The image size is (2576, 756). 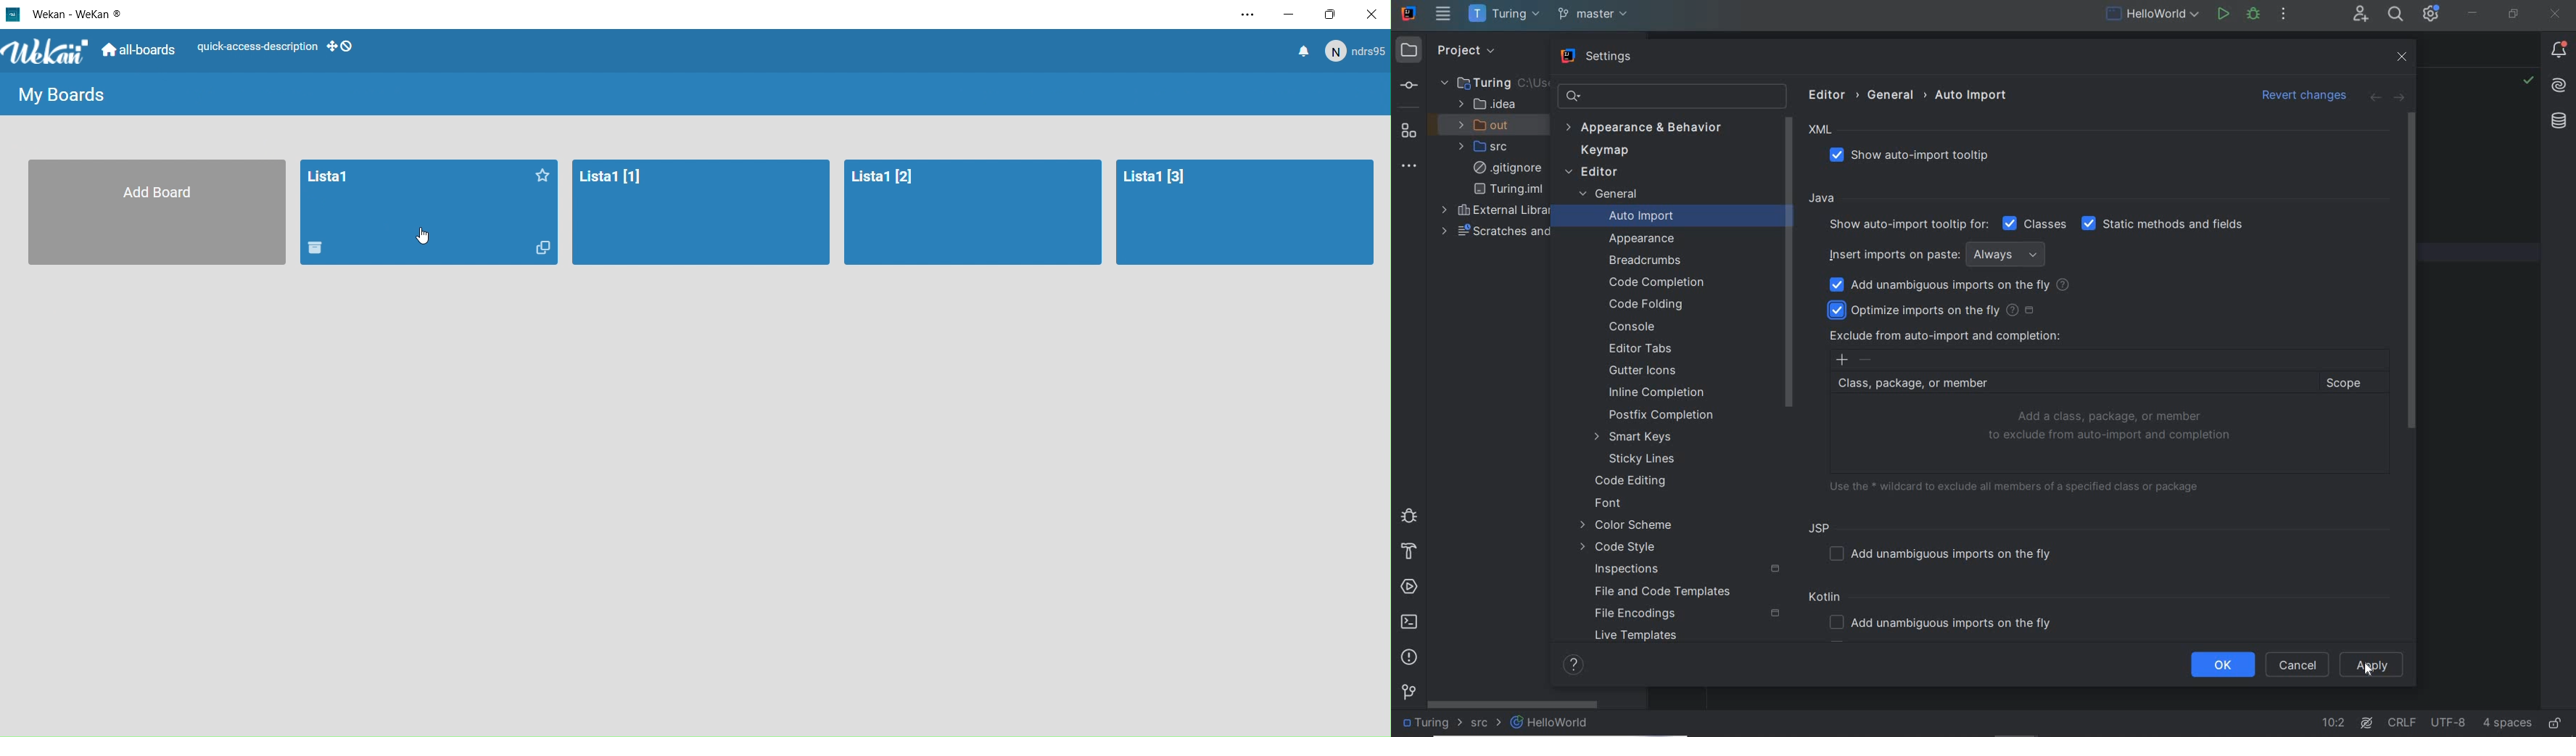 What do you see at coordinates (1463, 49) in the screenshot?
I see `project` at bounding box center [1463, 49].